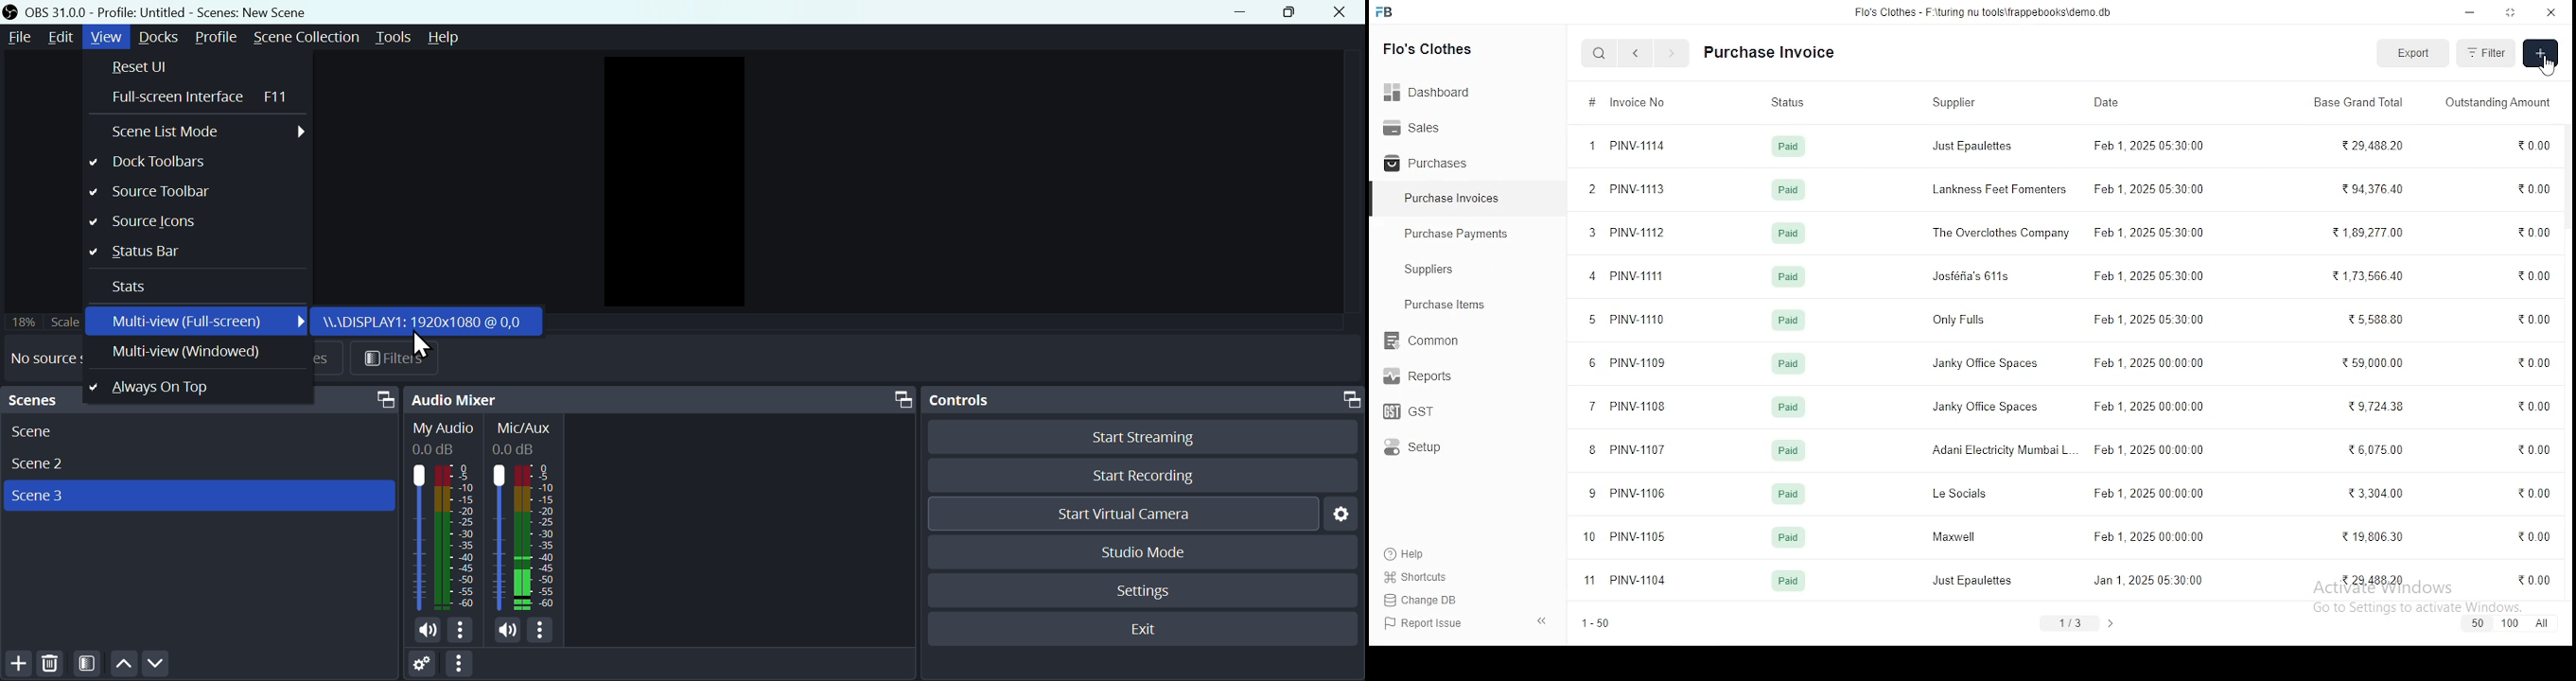  Describe the element at coordinates (2532, 276) in the screenshot. I see `0.00` at that location.